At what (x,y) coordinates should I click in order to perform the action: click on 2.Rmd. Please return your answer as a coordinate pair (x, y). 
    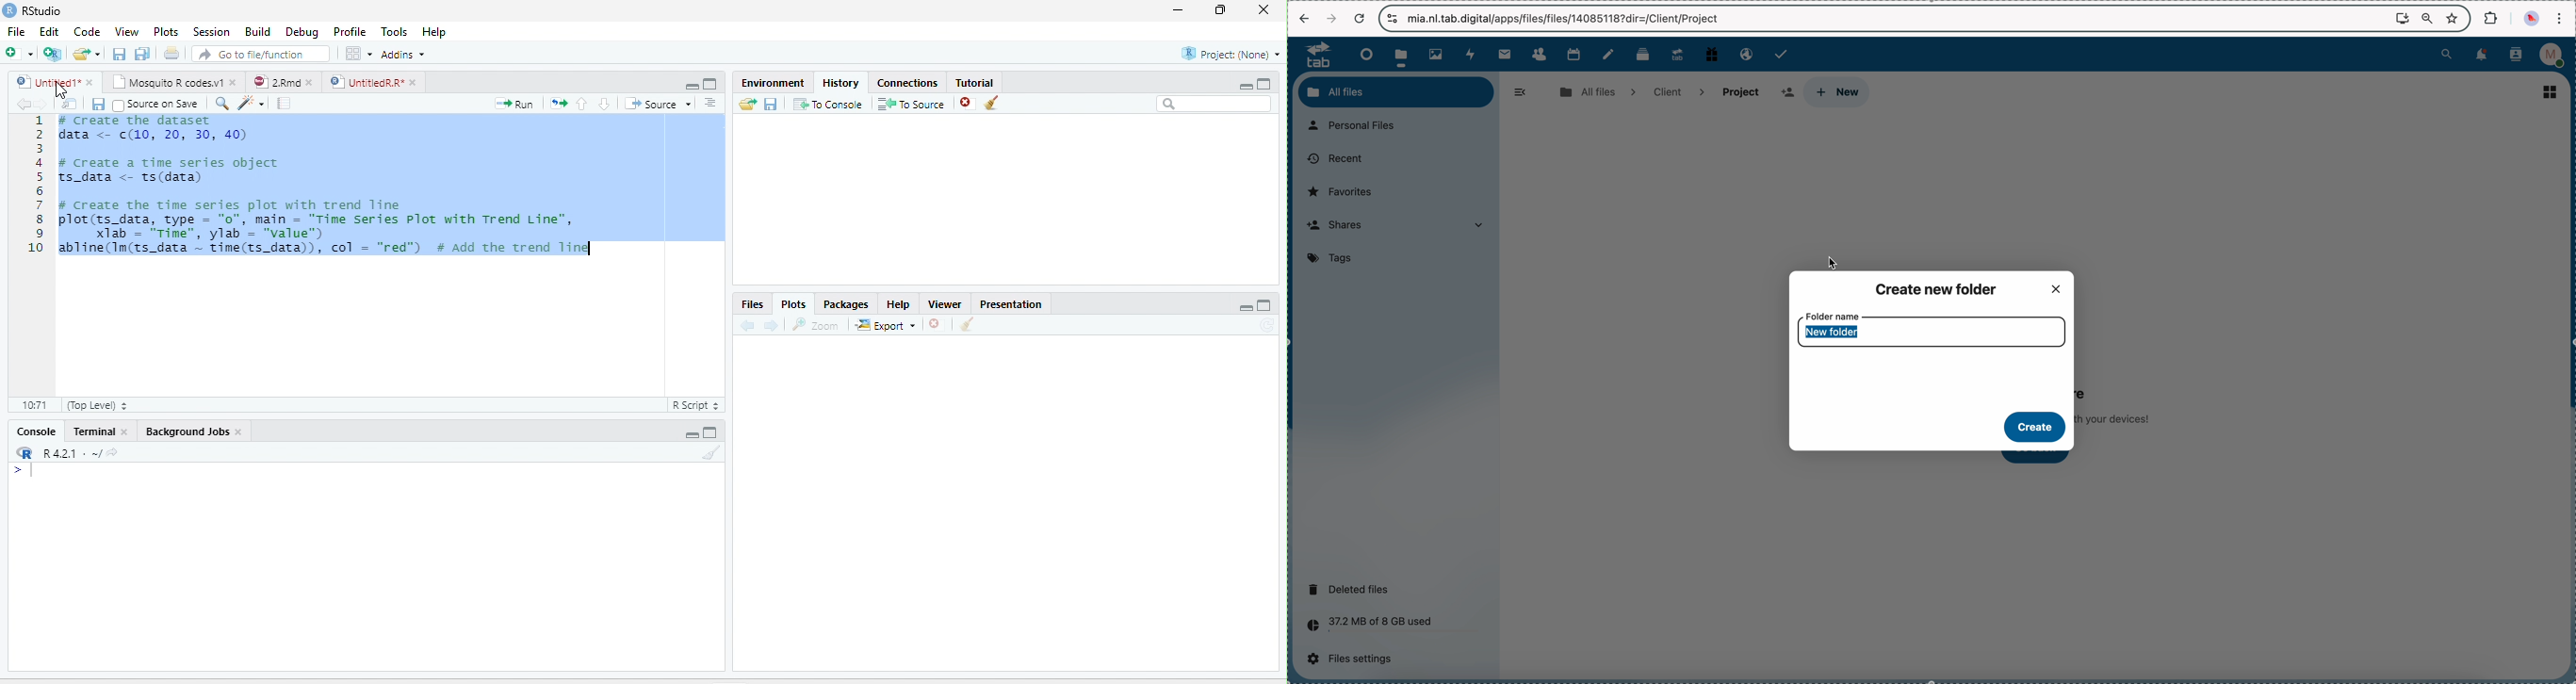
    Looking at the image, I should click on (274, 82).